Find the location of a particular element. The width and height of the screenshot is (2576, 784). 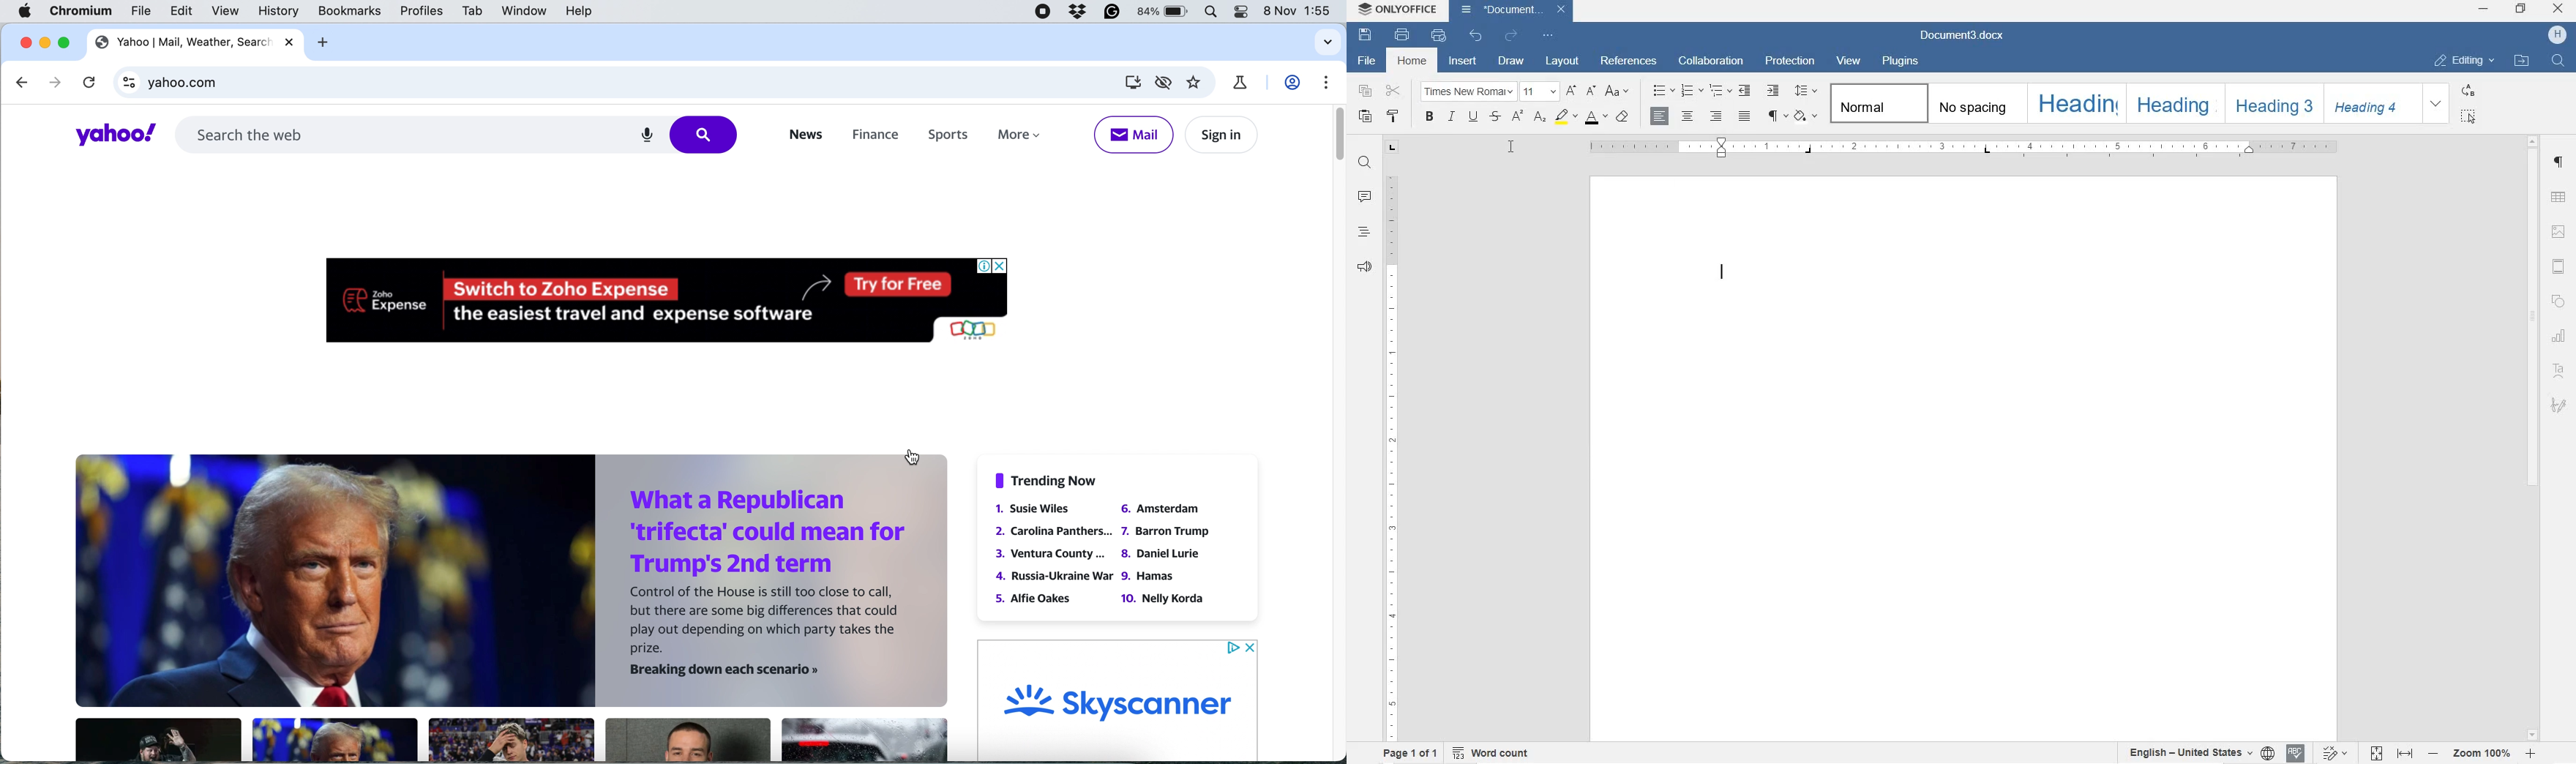

HEADING 4 is located at coordinates (2370, 102).